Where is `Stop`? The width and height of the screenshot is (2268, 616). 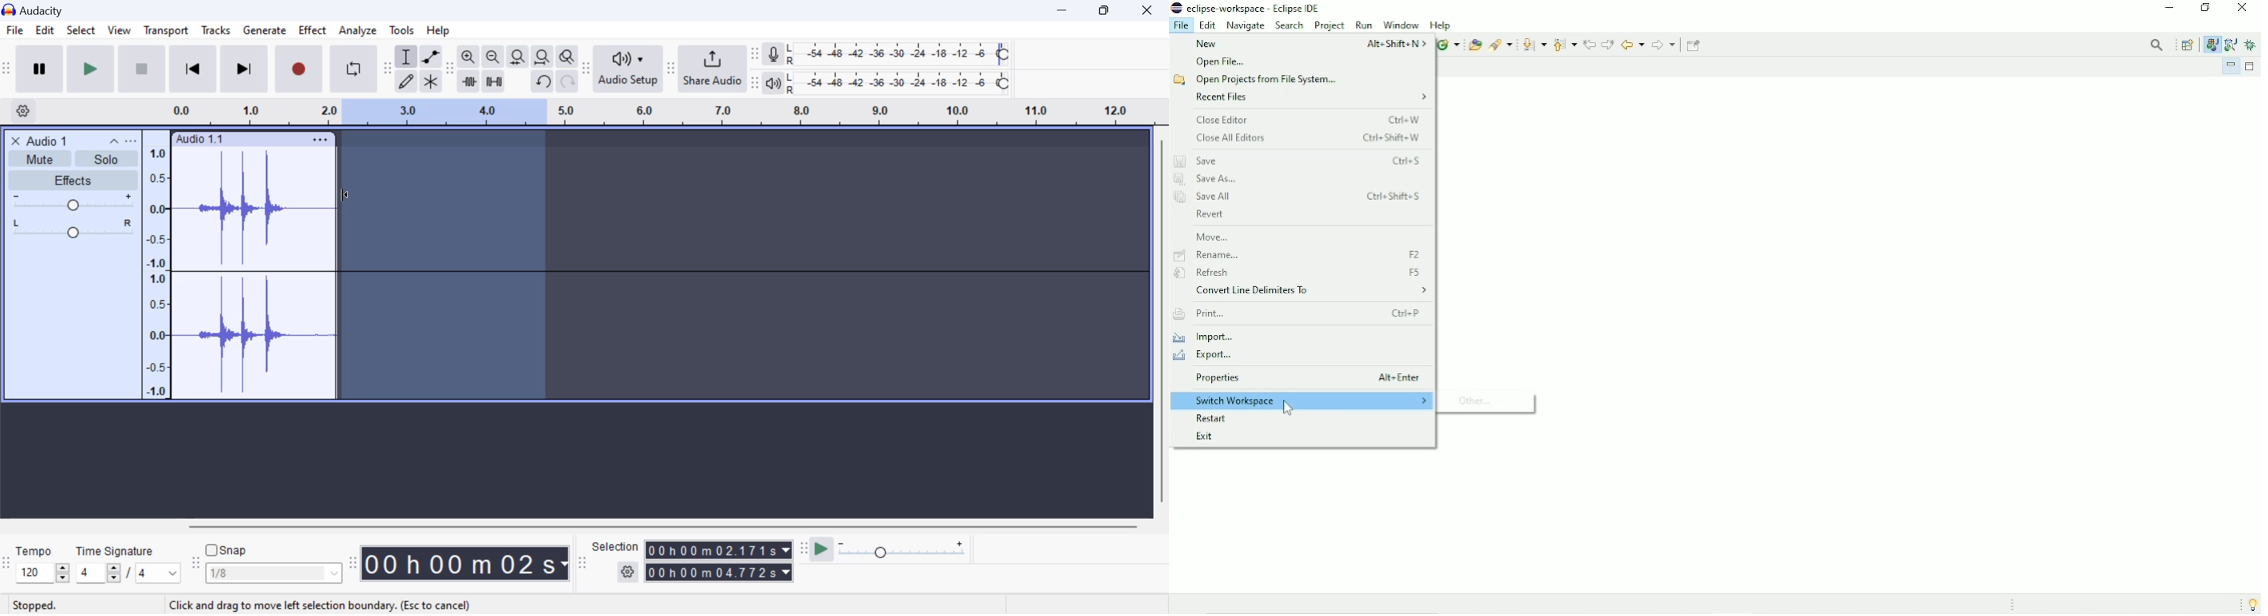 Stop is located at coordinates (143, 68).